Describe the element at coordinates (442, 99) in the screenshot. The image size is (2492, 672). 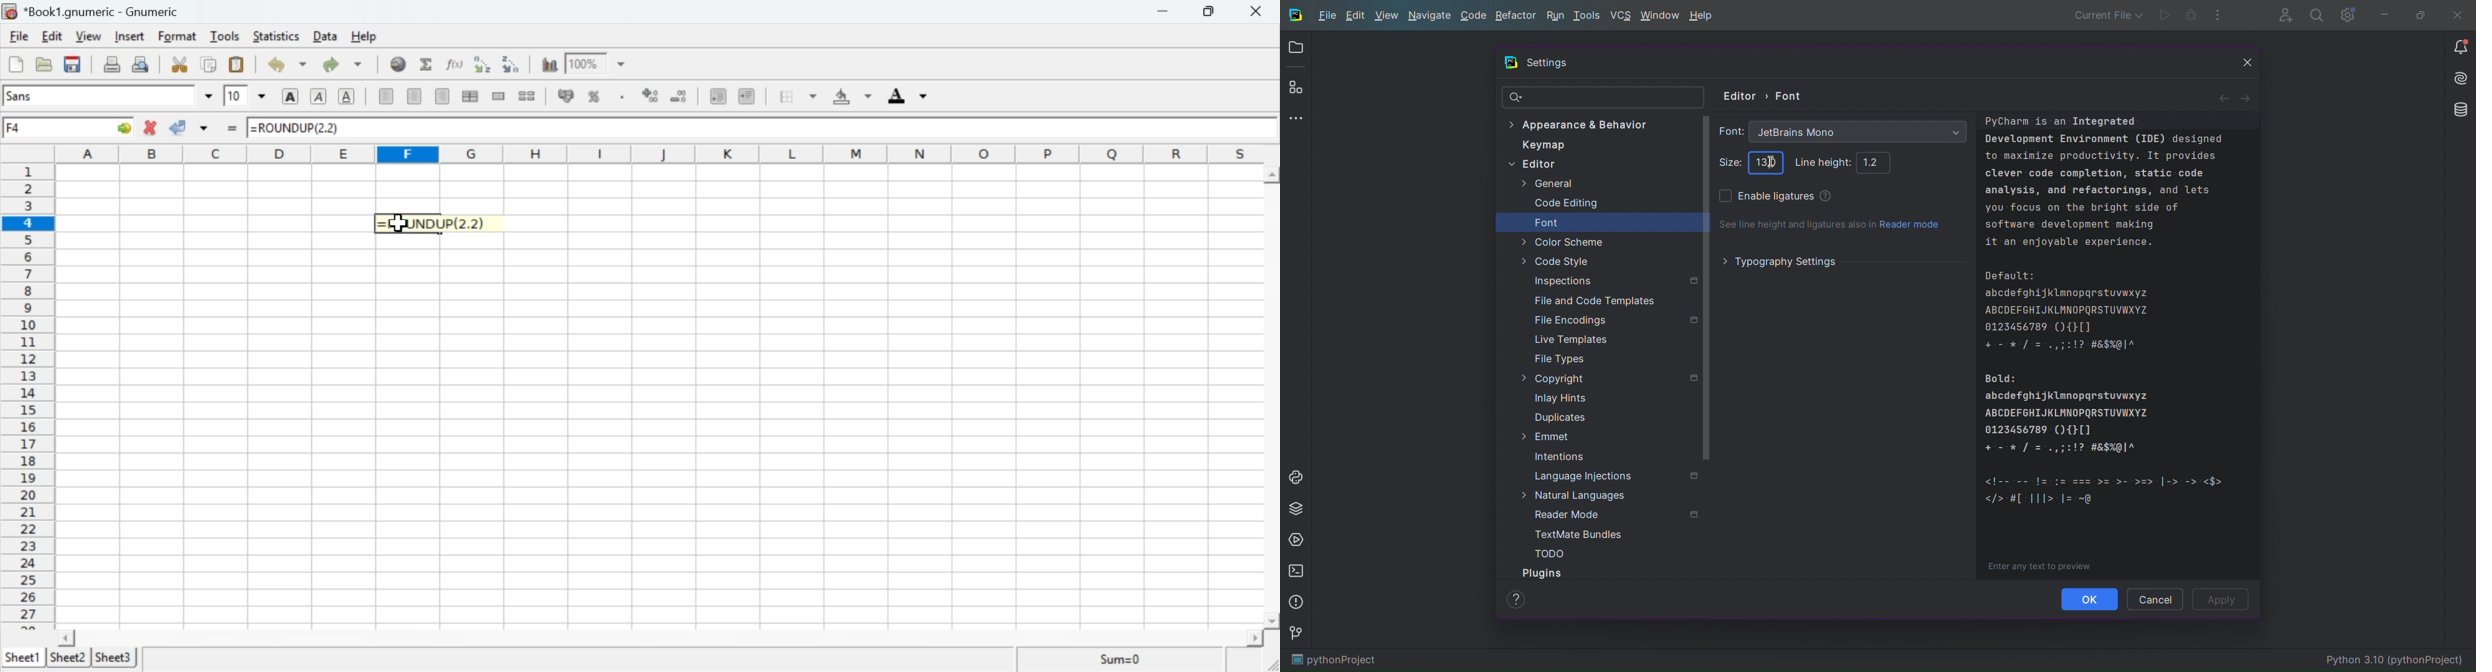
I see `Align right` at that location.